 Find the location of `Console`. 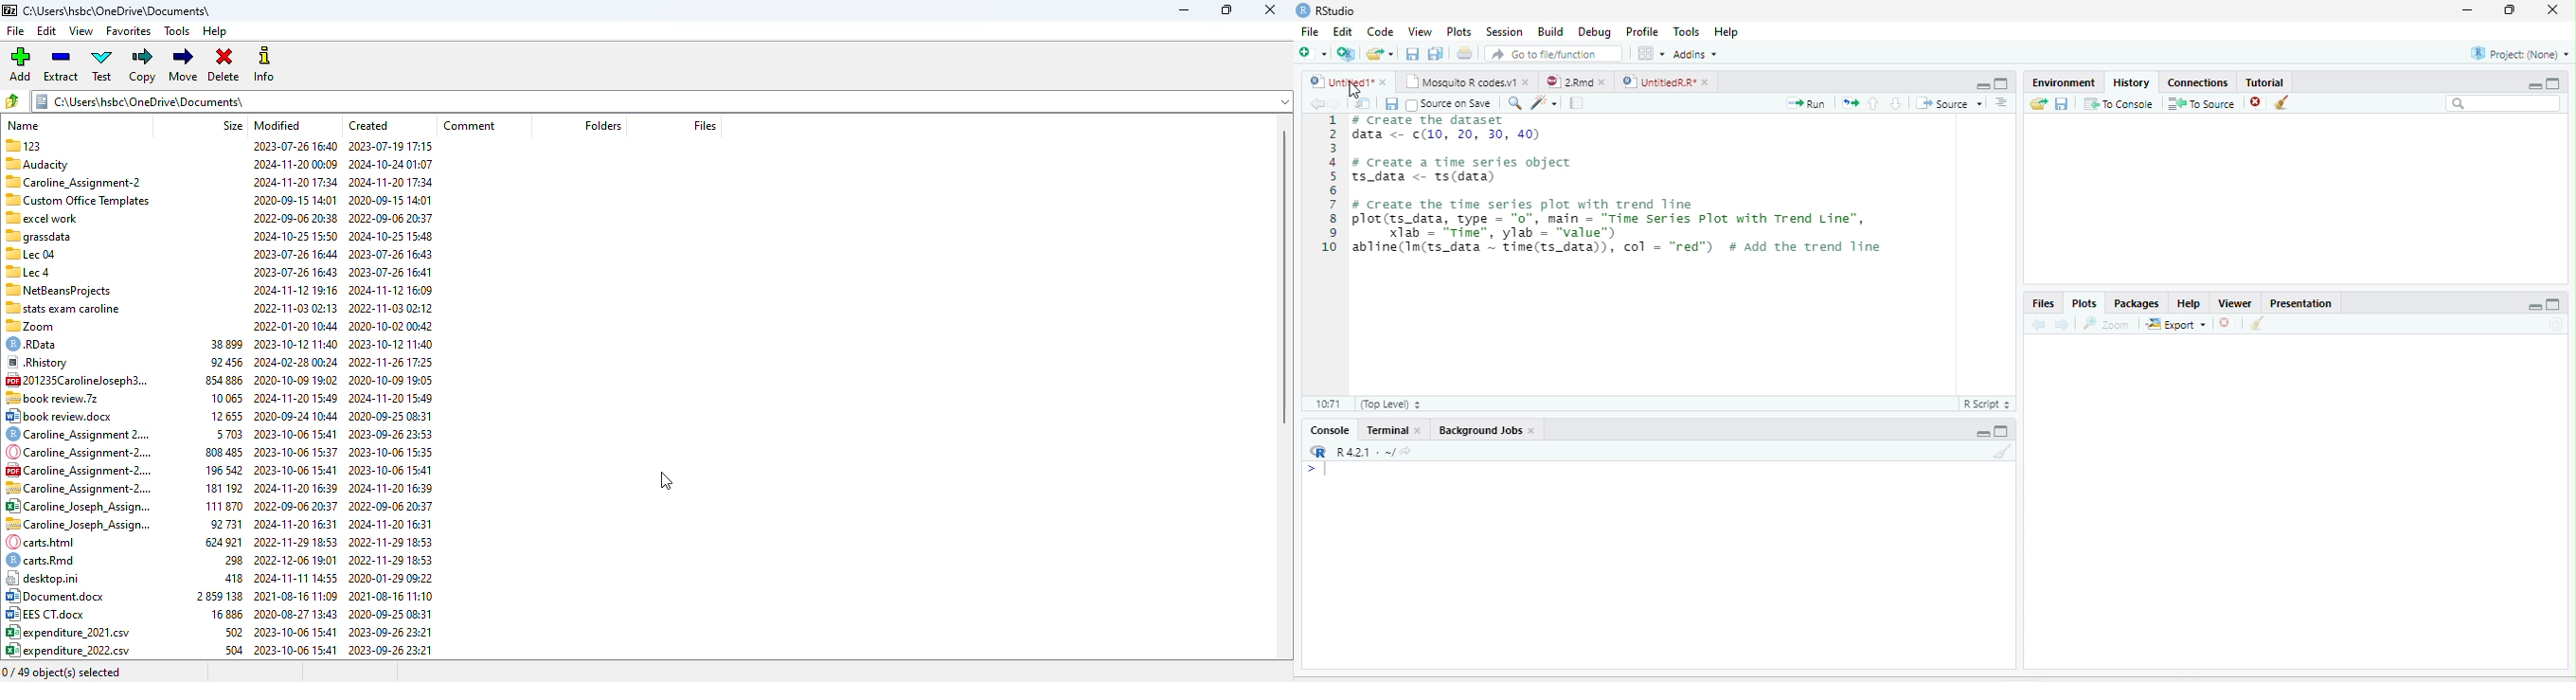

Console is located at coordinates (1330, 430).